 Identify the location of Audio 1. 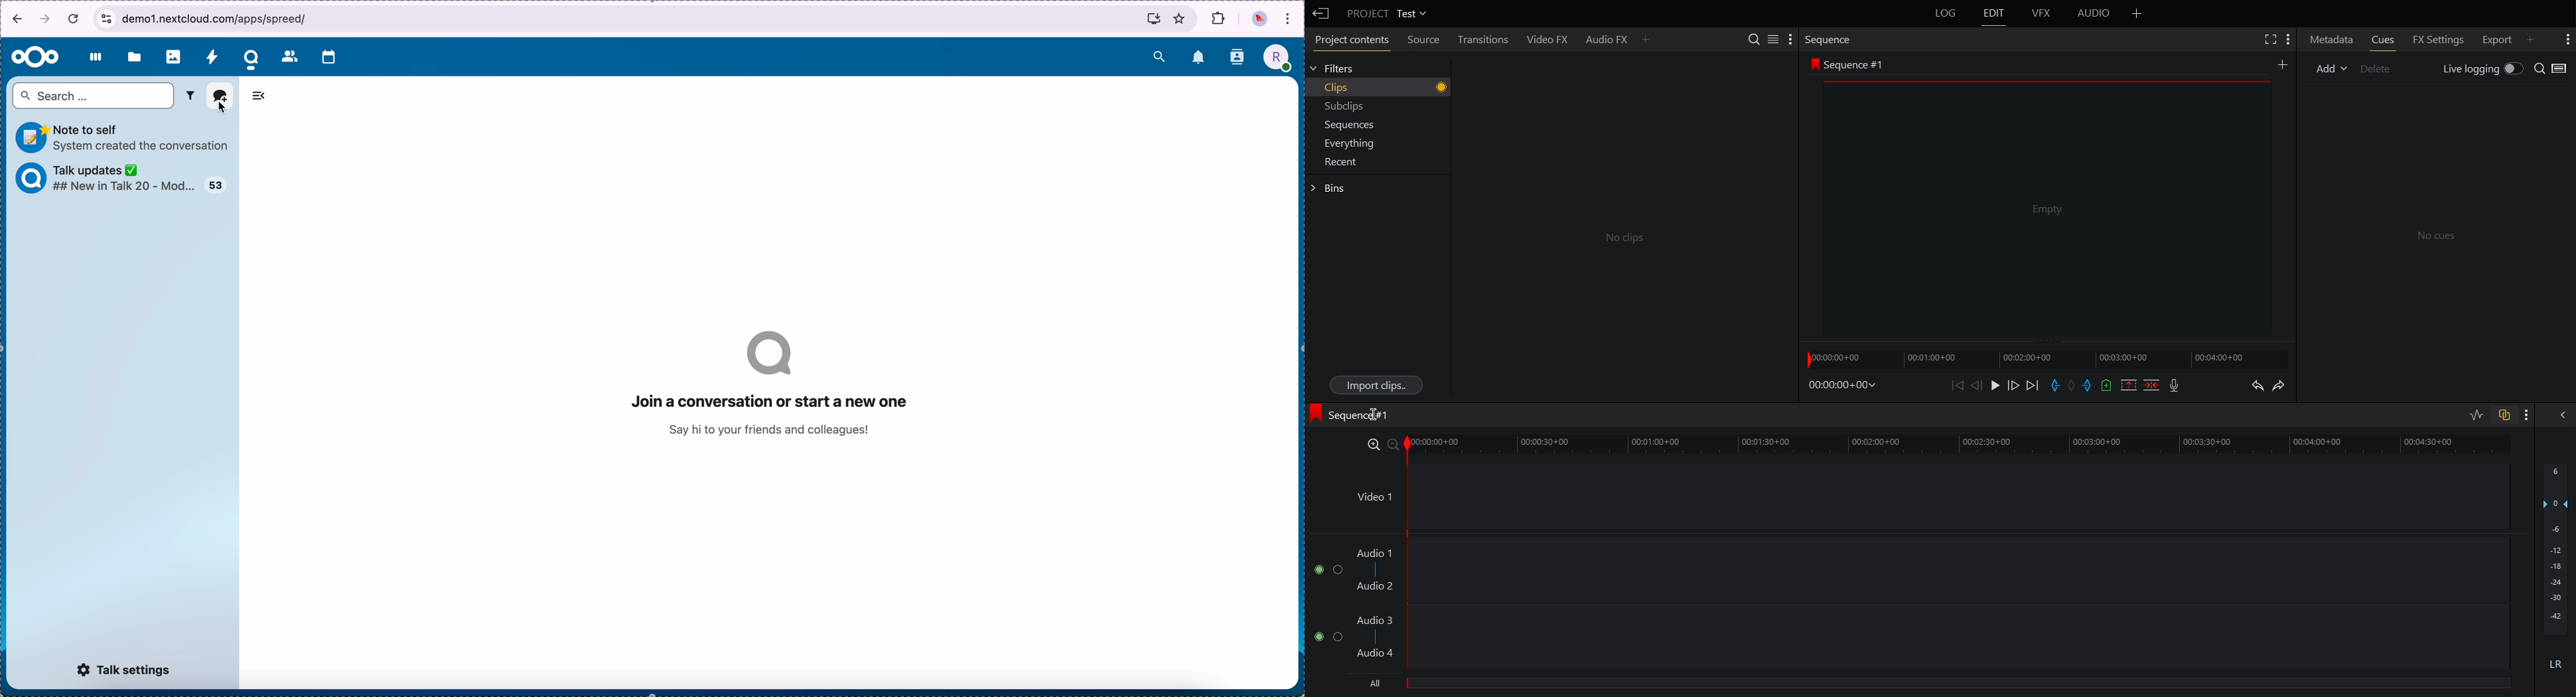
(1376, 553).